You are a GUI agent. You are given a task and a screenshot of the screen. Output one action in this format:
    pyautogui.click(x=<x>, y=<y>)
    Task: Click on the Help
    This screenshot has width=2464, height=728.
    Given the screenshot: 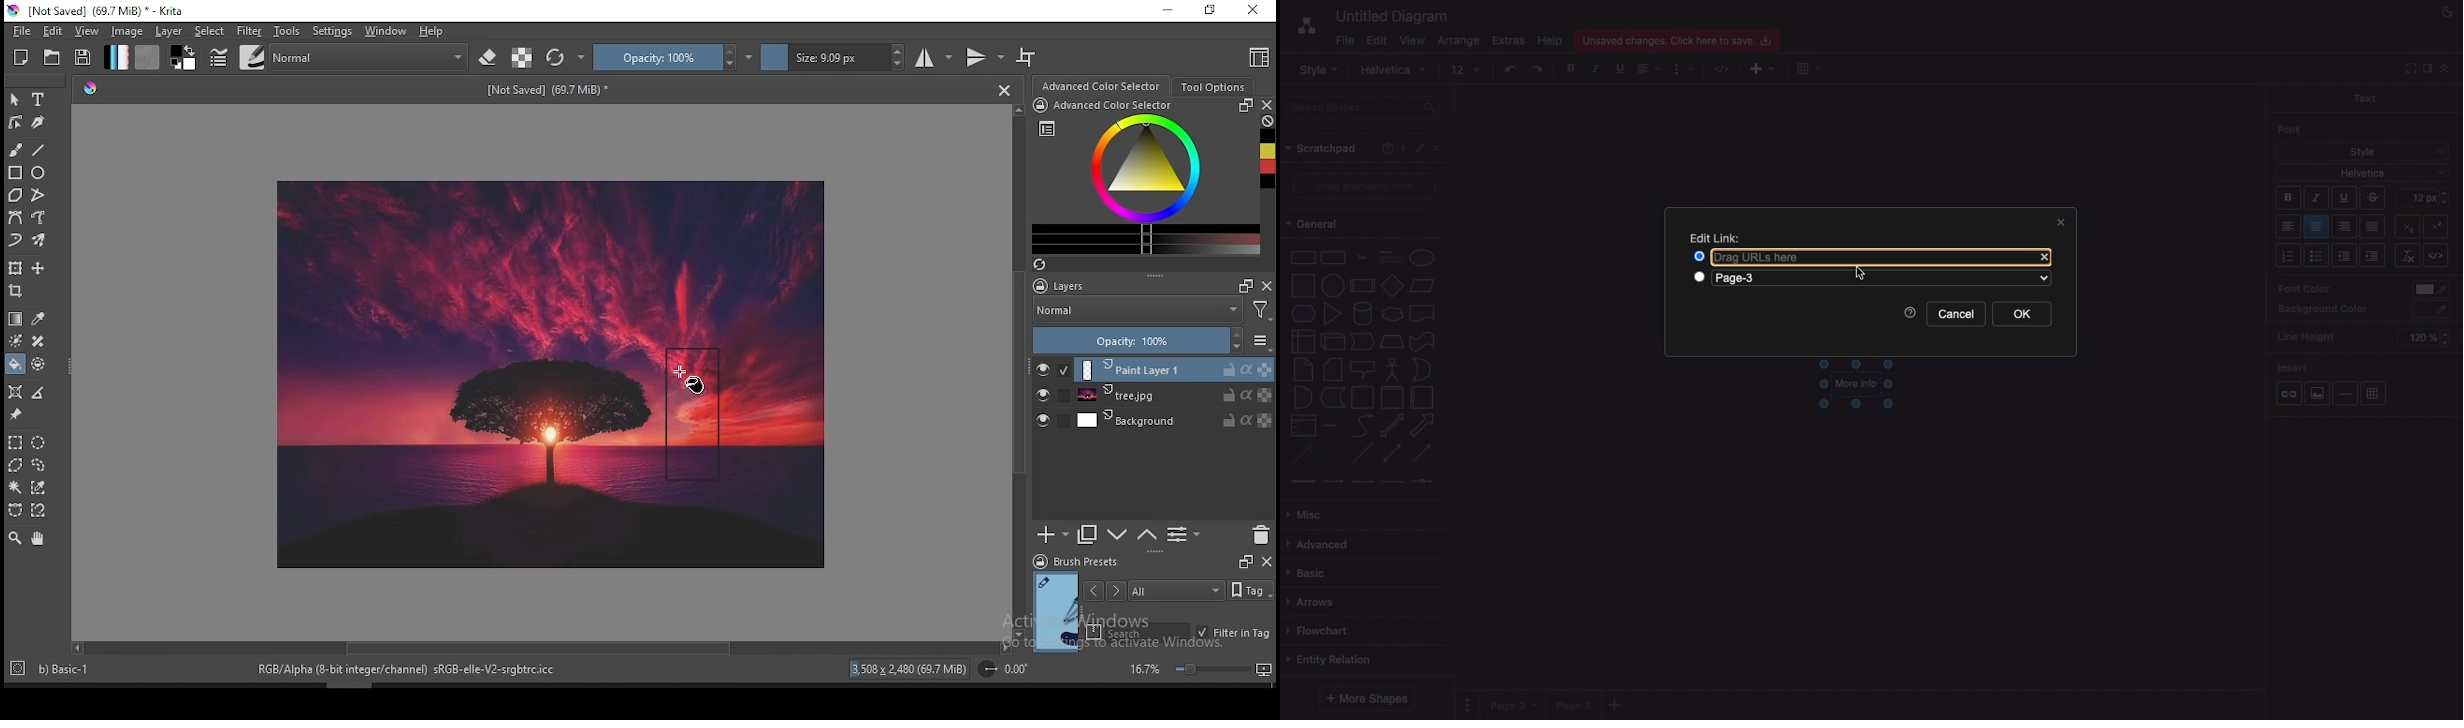 What is the action you would take?
    pyautogui.click(x=1910, y=313)
    